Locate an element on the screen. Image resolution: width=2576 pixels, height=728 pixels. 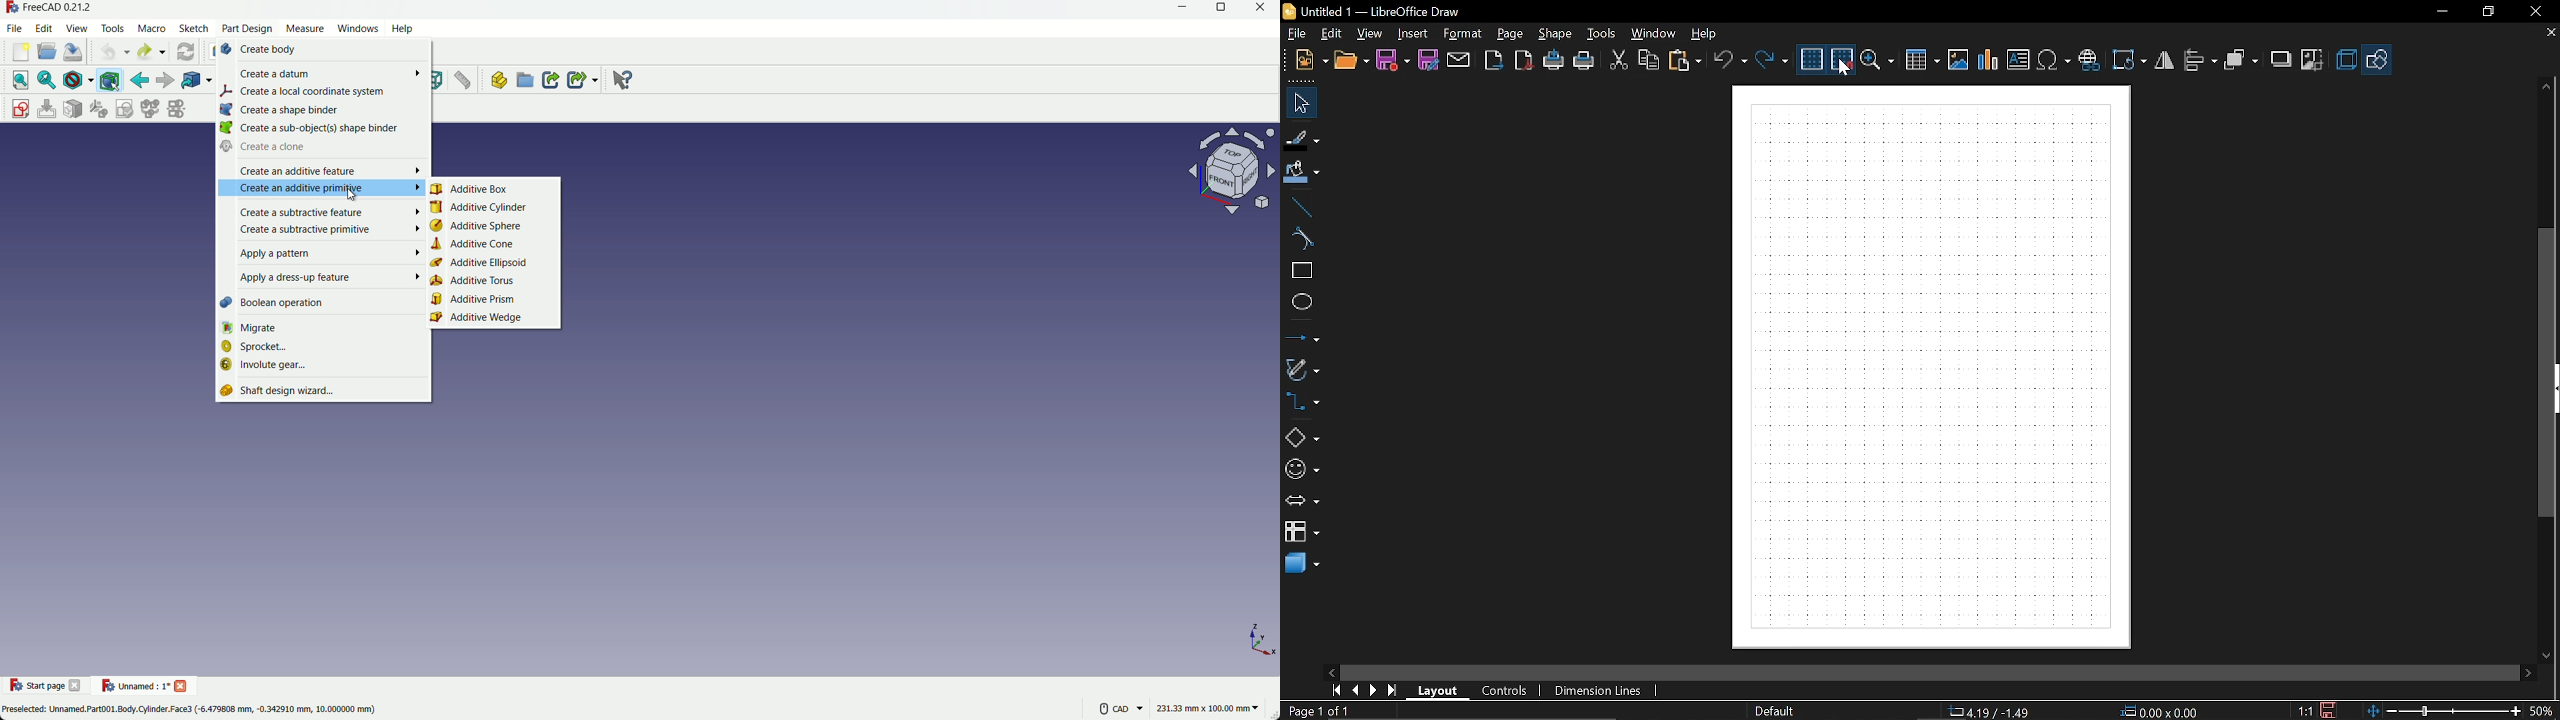
table is located at coordinates (1923, 62).